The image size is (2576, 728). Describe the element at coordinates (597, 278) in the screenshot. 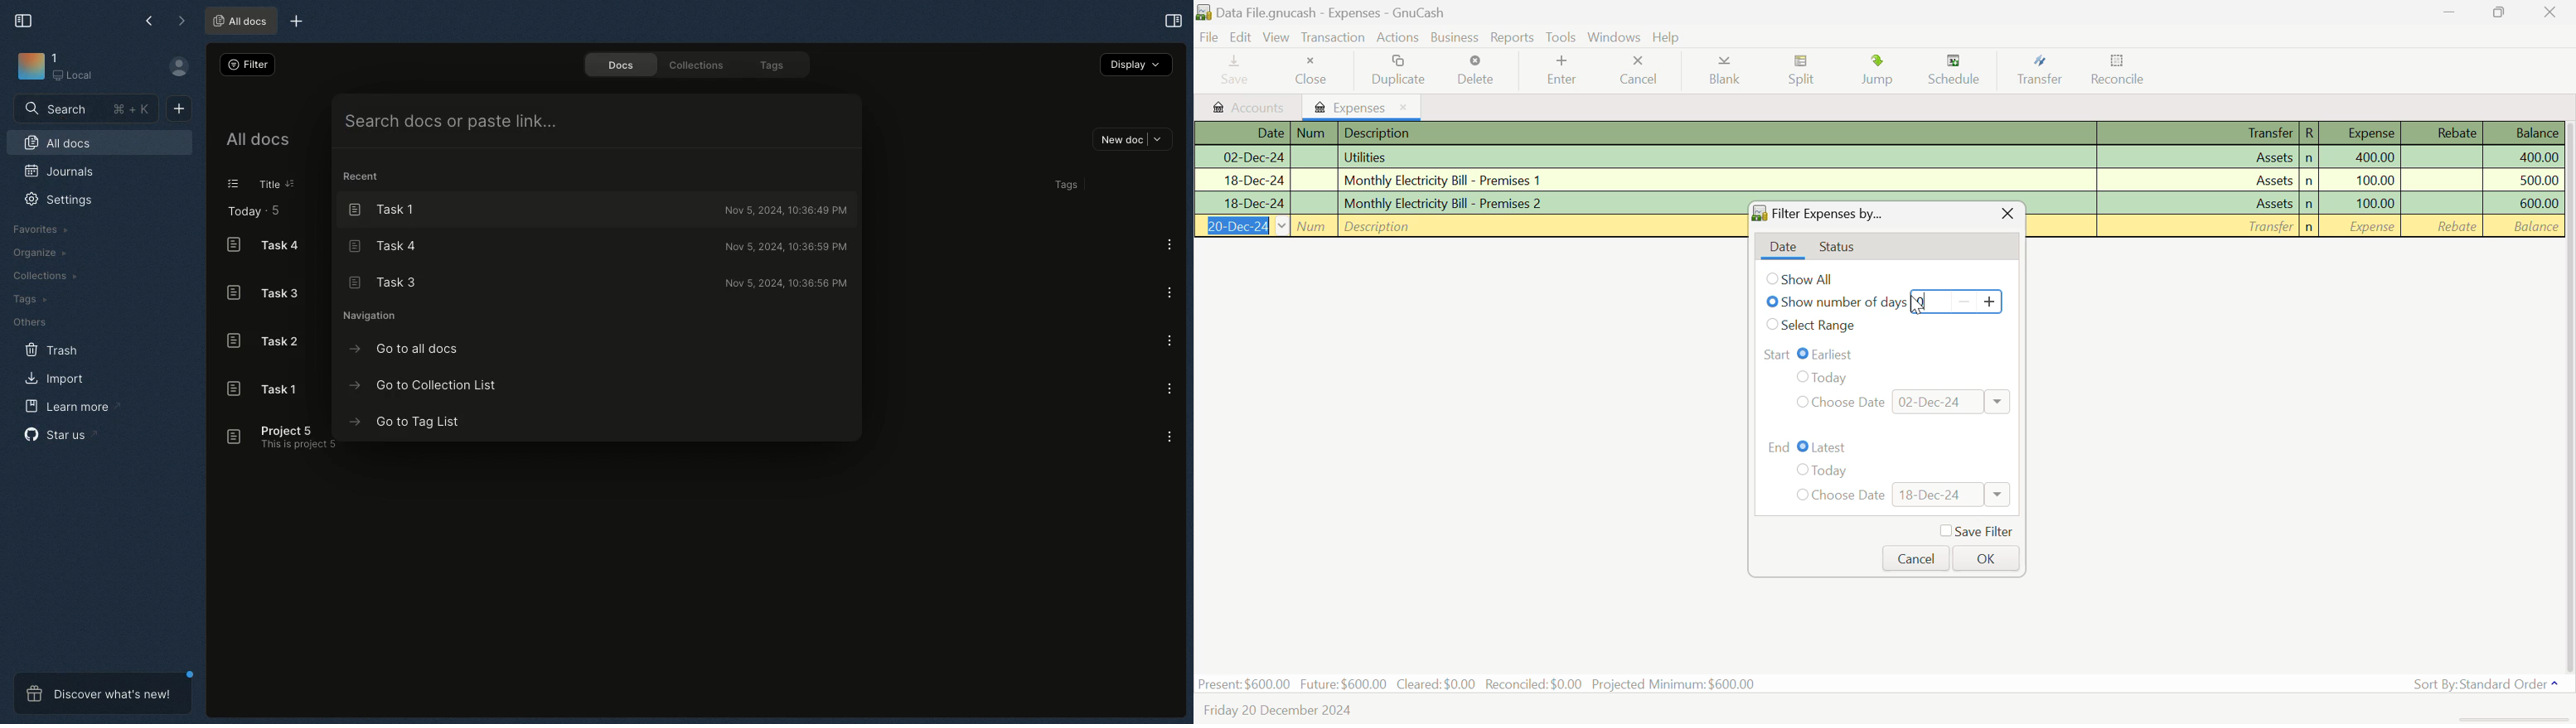

I see `Task 3` at that location.